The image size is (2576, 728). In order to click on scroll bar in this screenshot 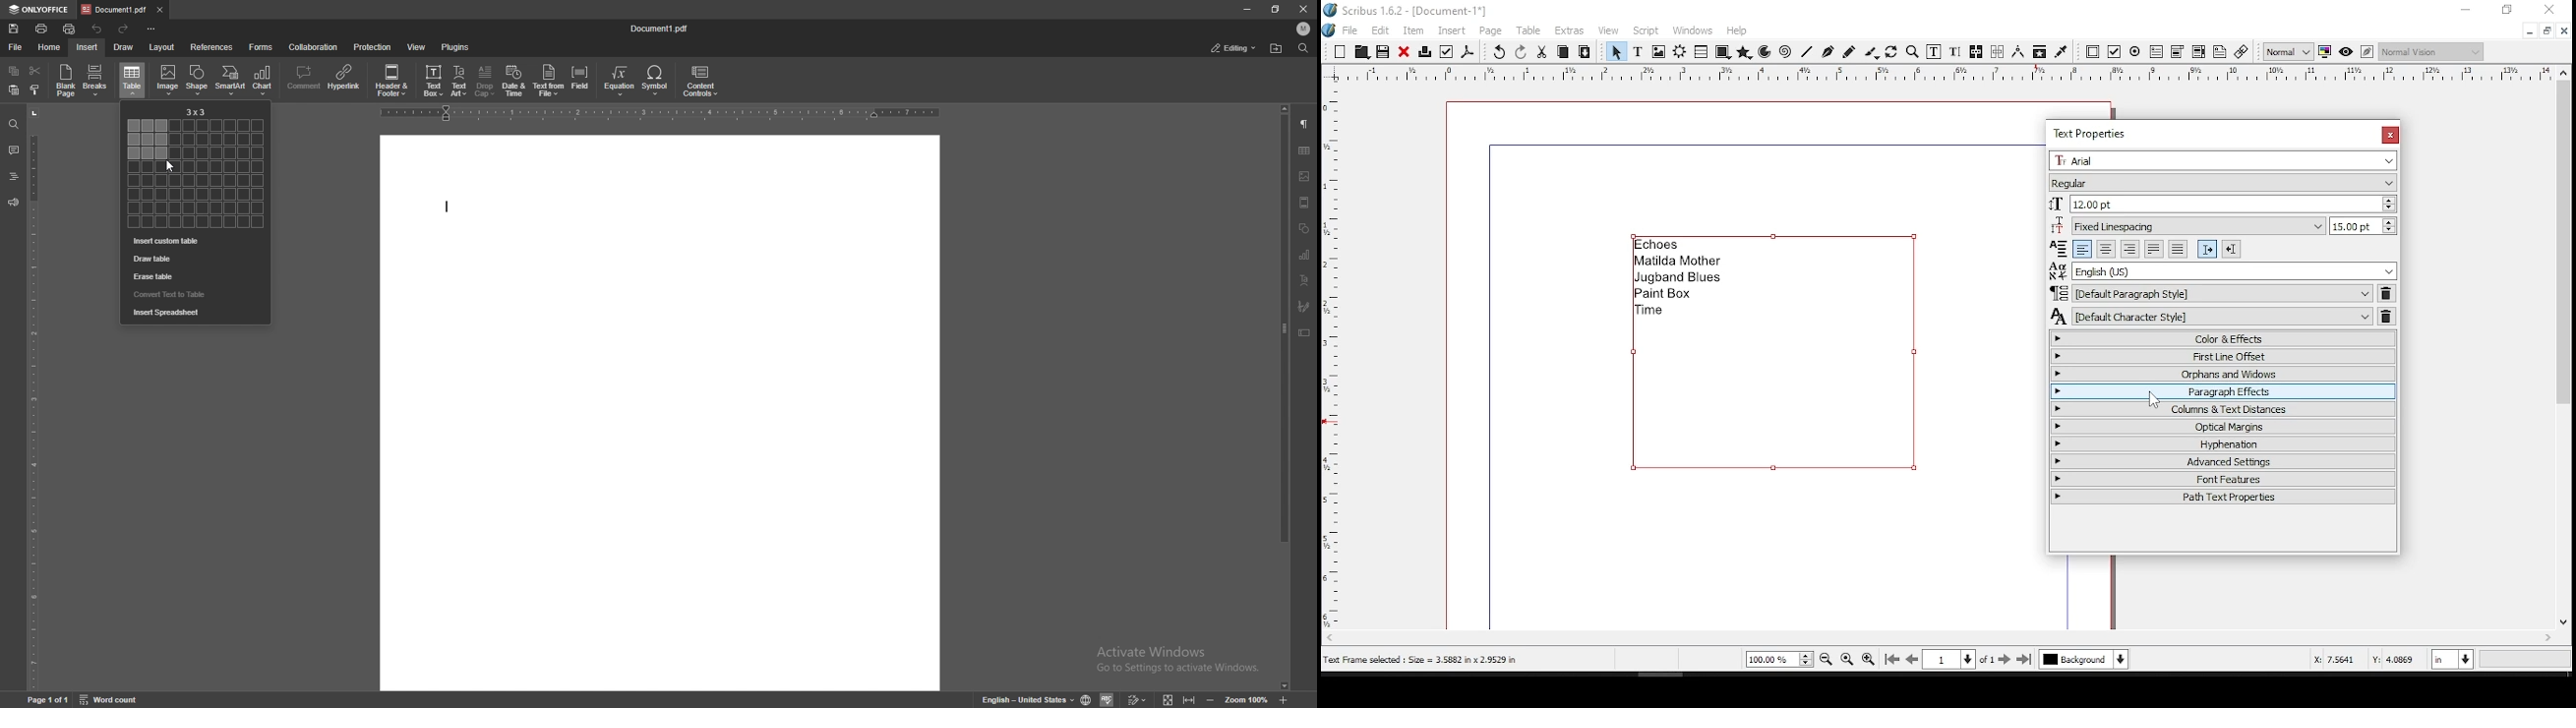, I will do `click(2561, 356)`.